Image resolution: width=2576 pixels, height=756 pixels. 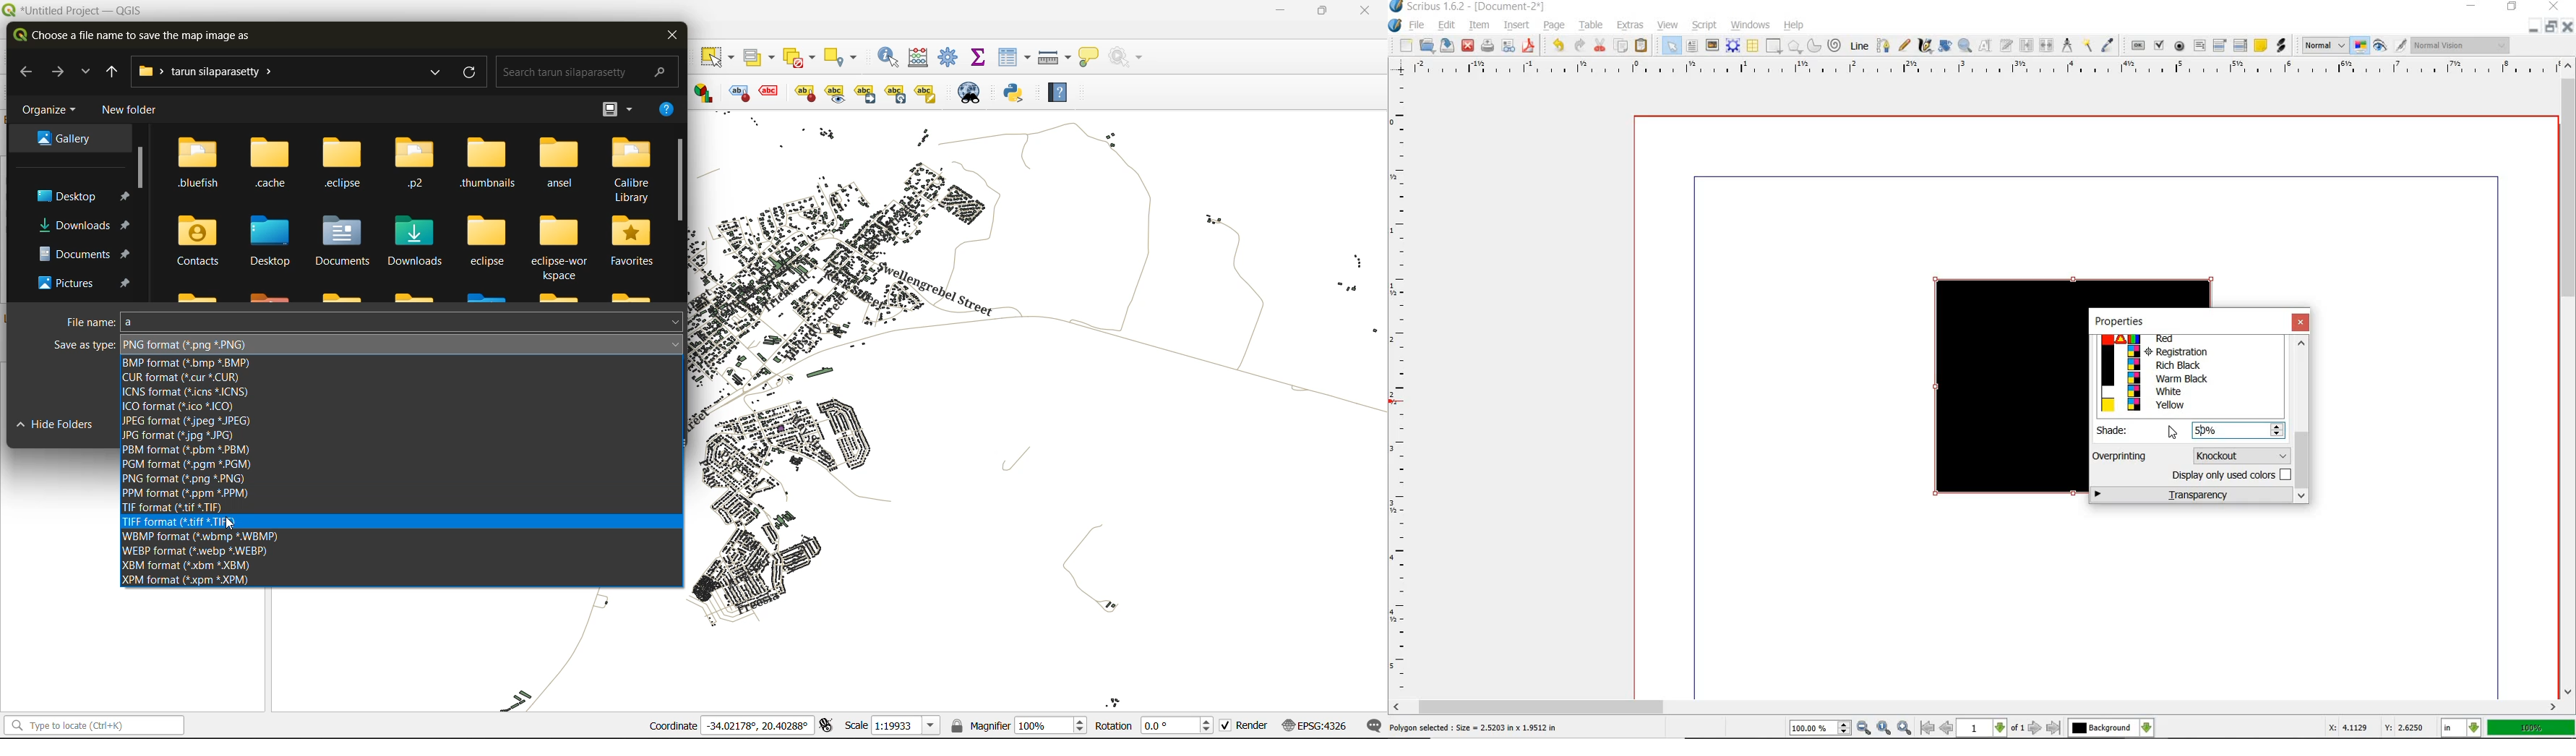 I want to click on image frame, so click(x=1713, y=46).